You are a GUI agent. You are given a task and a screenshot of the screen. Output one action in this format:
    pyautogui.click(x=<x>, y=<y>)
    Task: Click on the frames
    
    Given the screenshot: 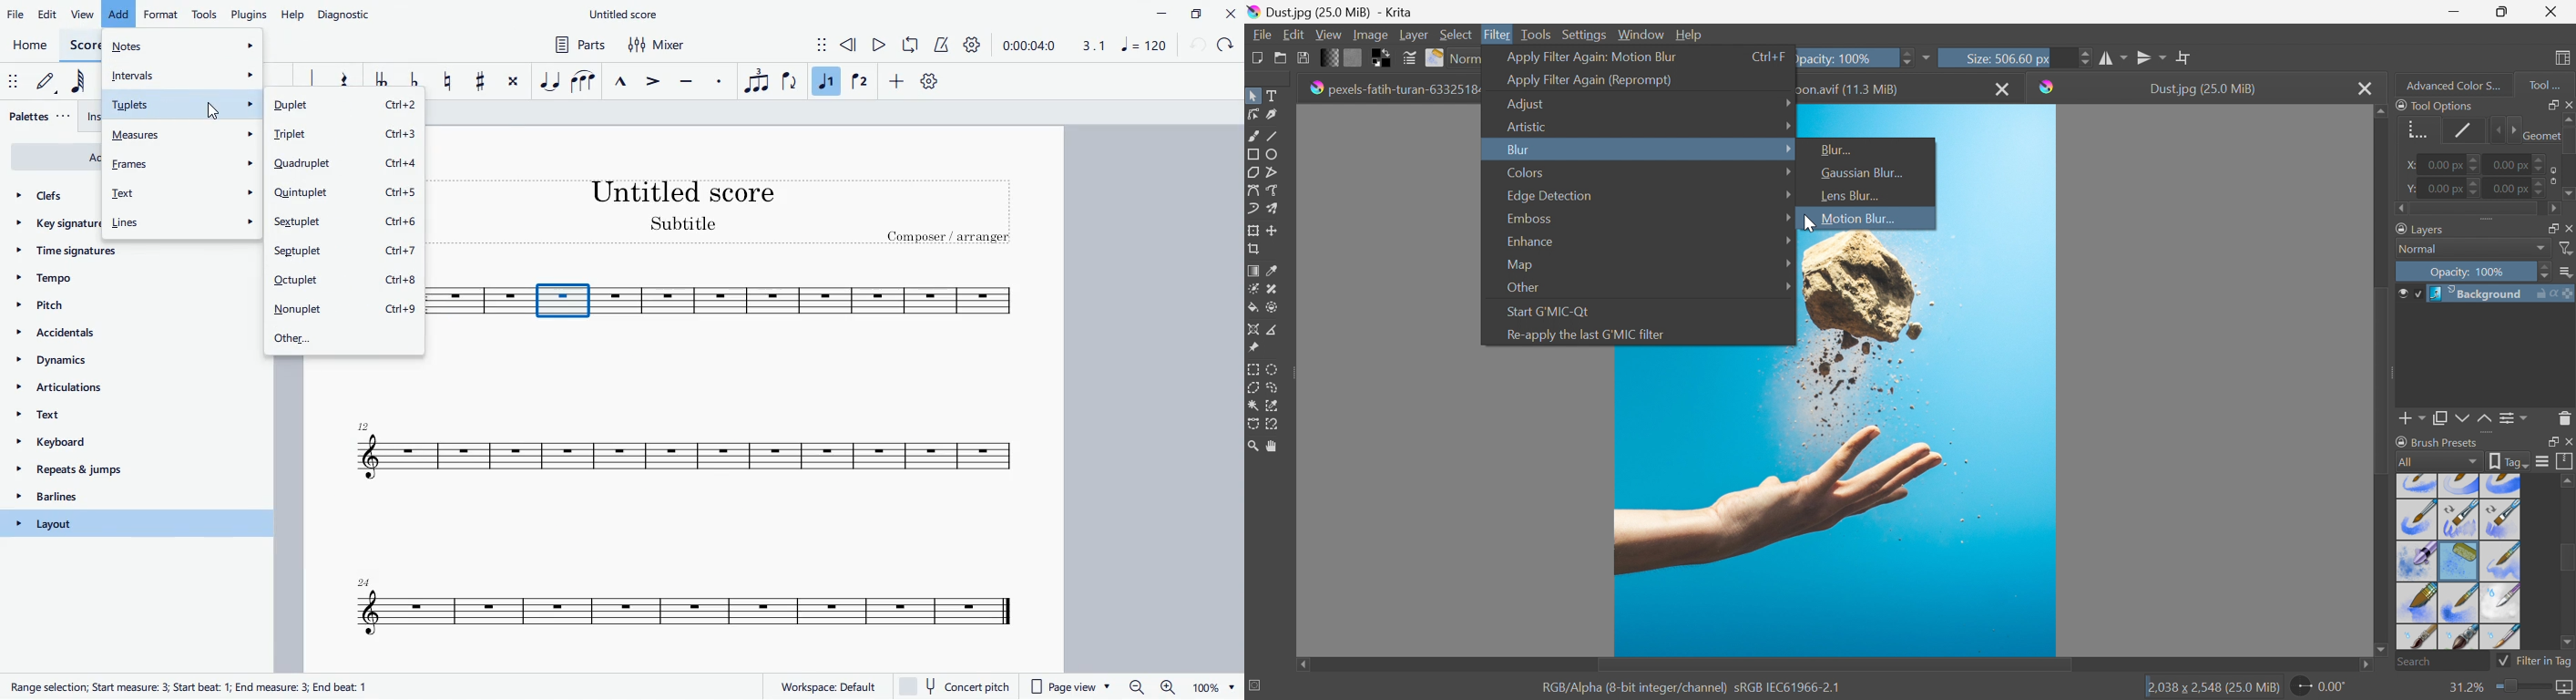 What is the action you would take?
    pyautogui.click(x=182, y=163)
    